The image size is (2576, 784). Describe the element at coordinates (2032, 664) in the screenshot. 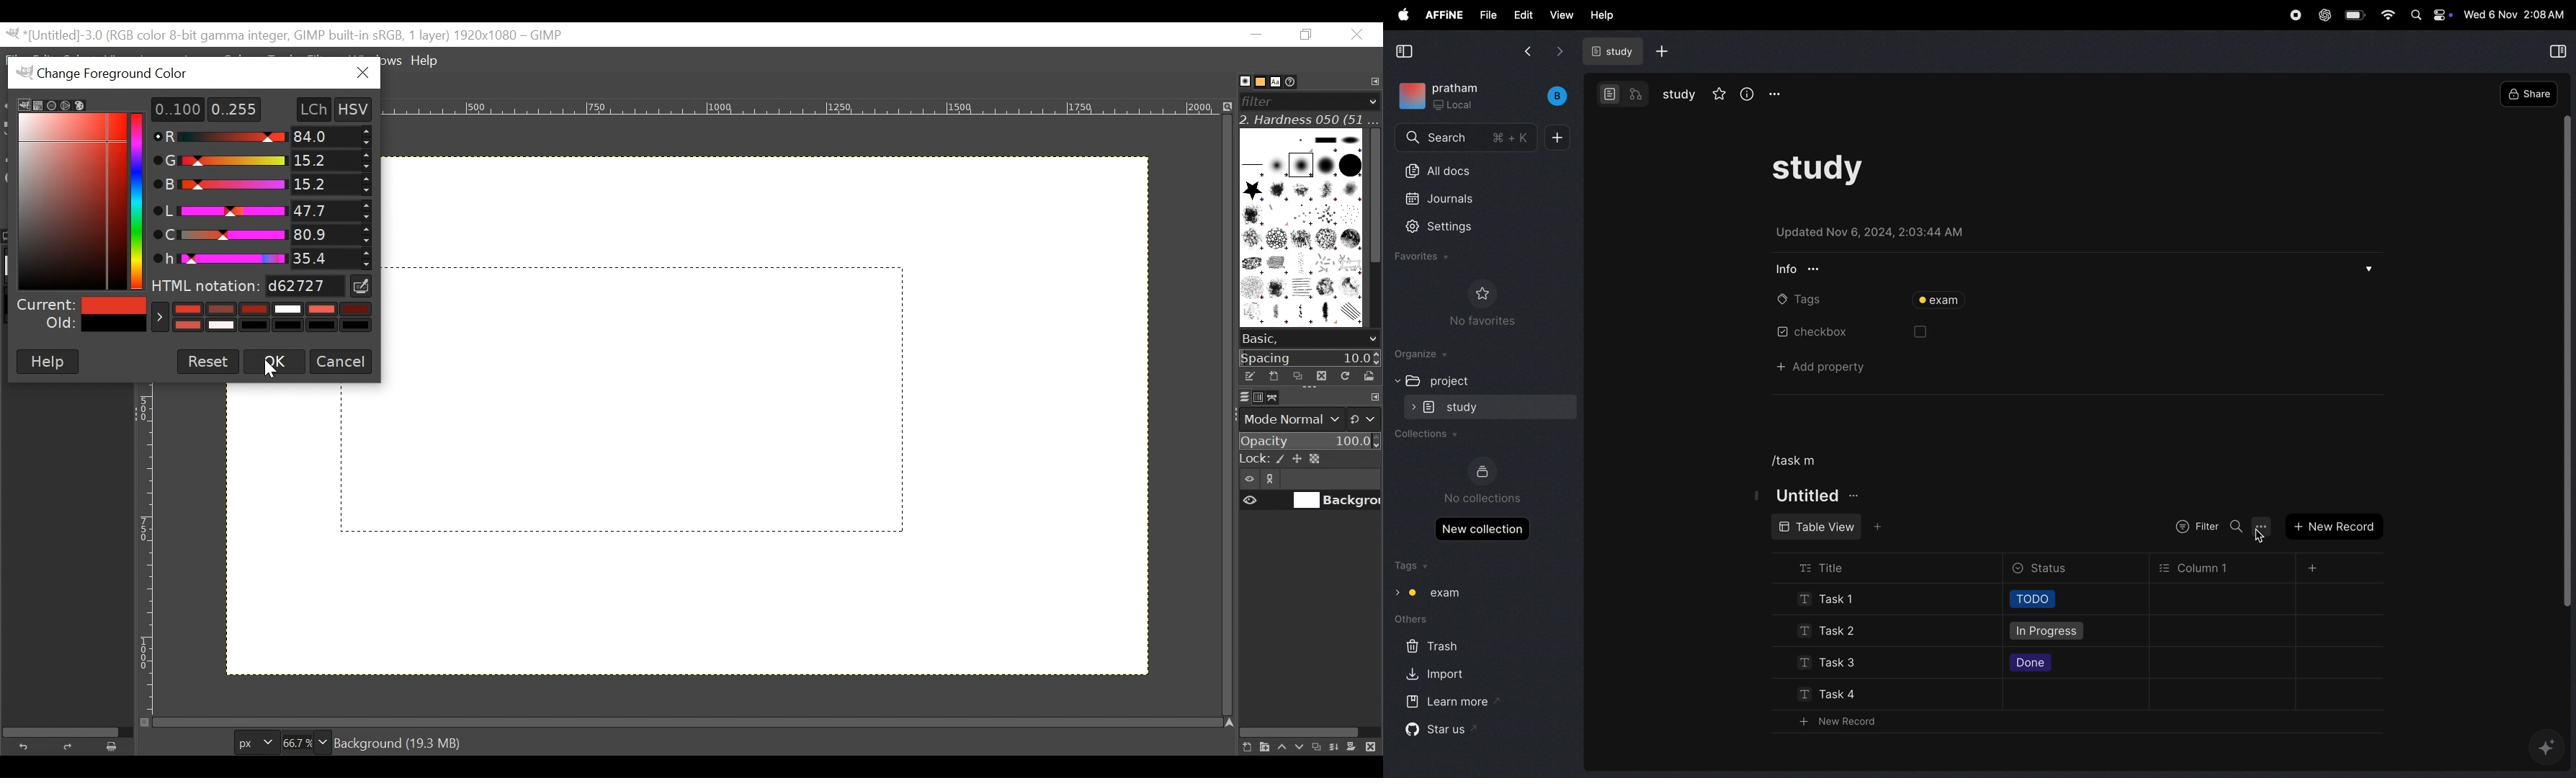

I see `done` at that location.